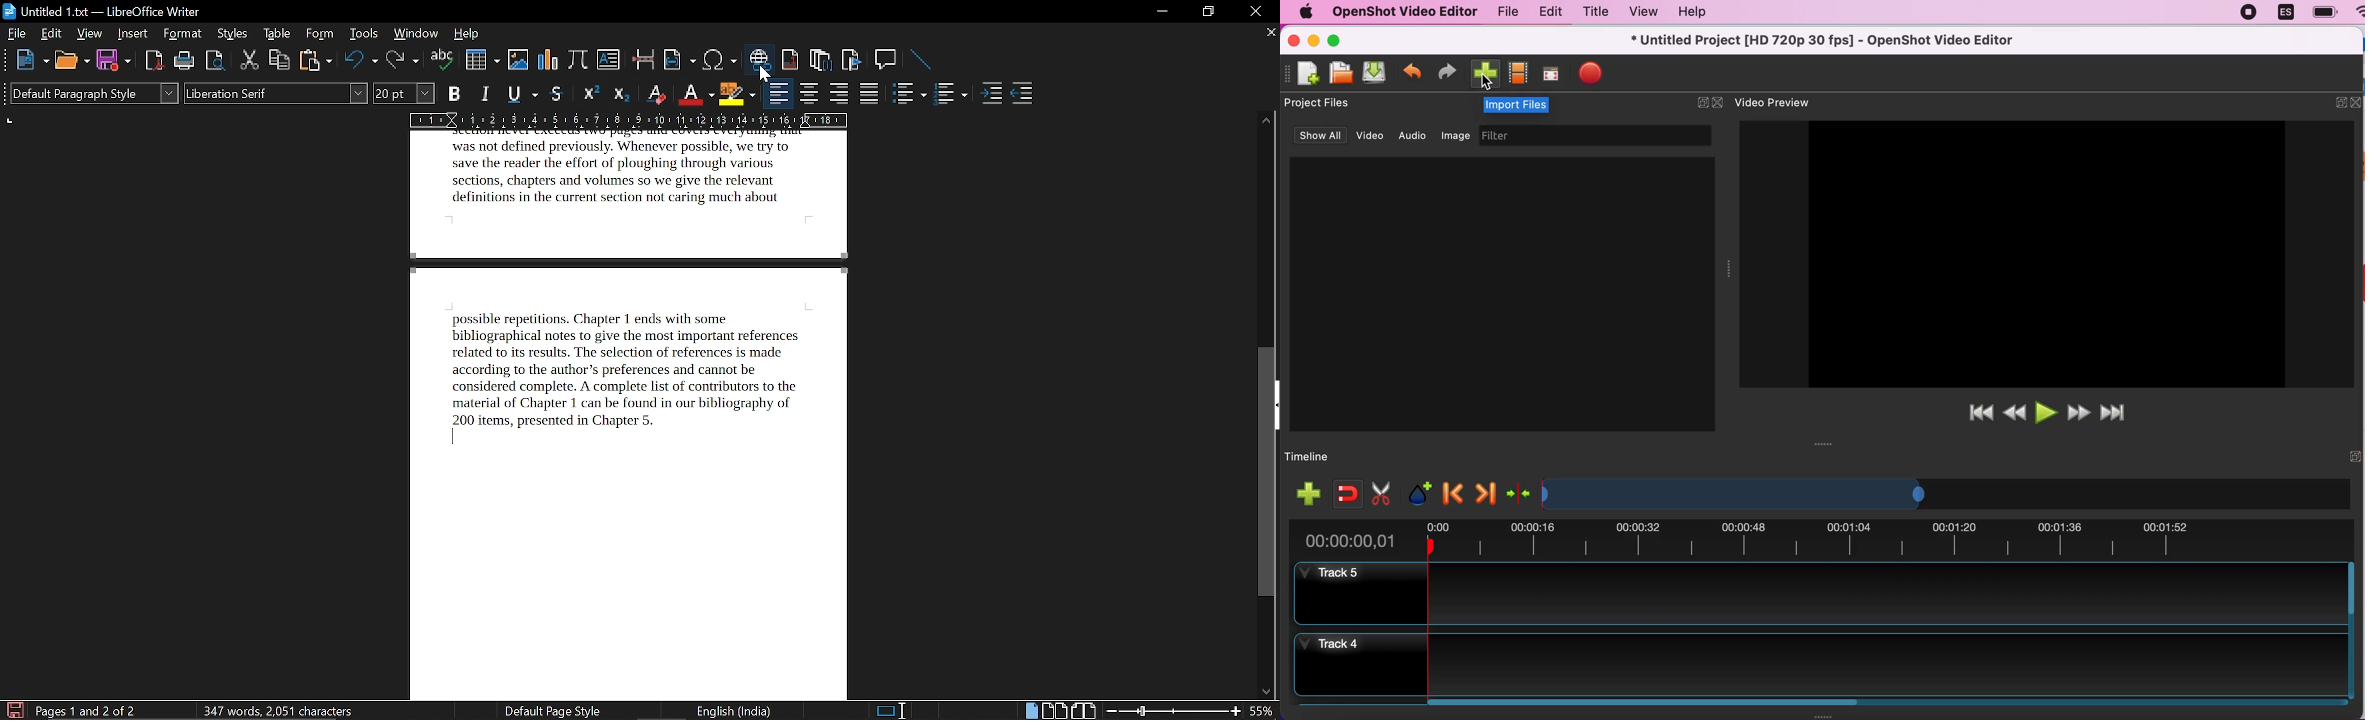  Describe the element at coordinates (361, 61) in the screenshot. I see `undo` at that location.